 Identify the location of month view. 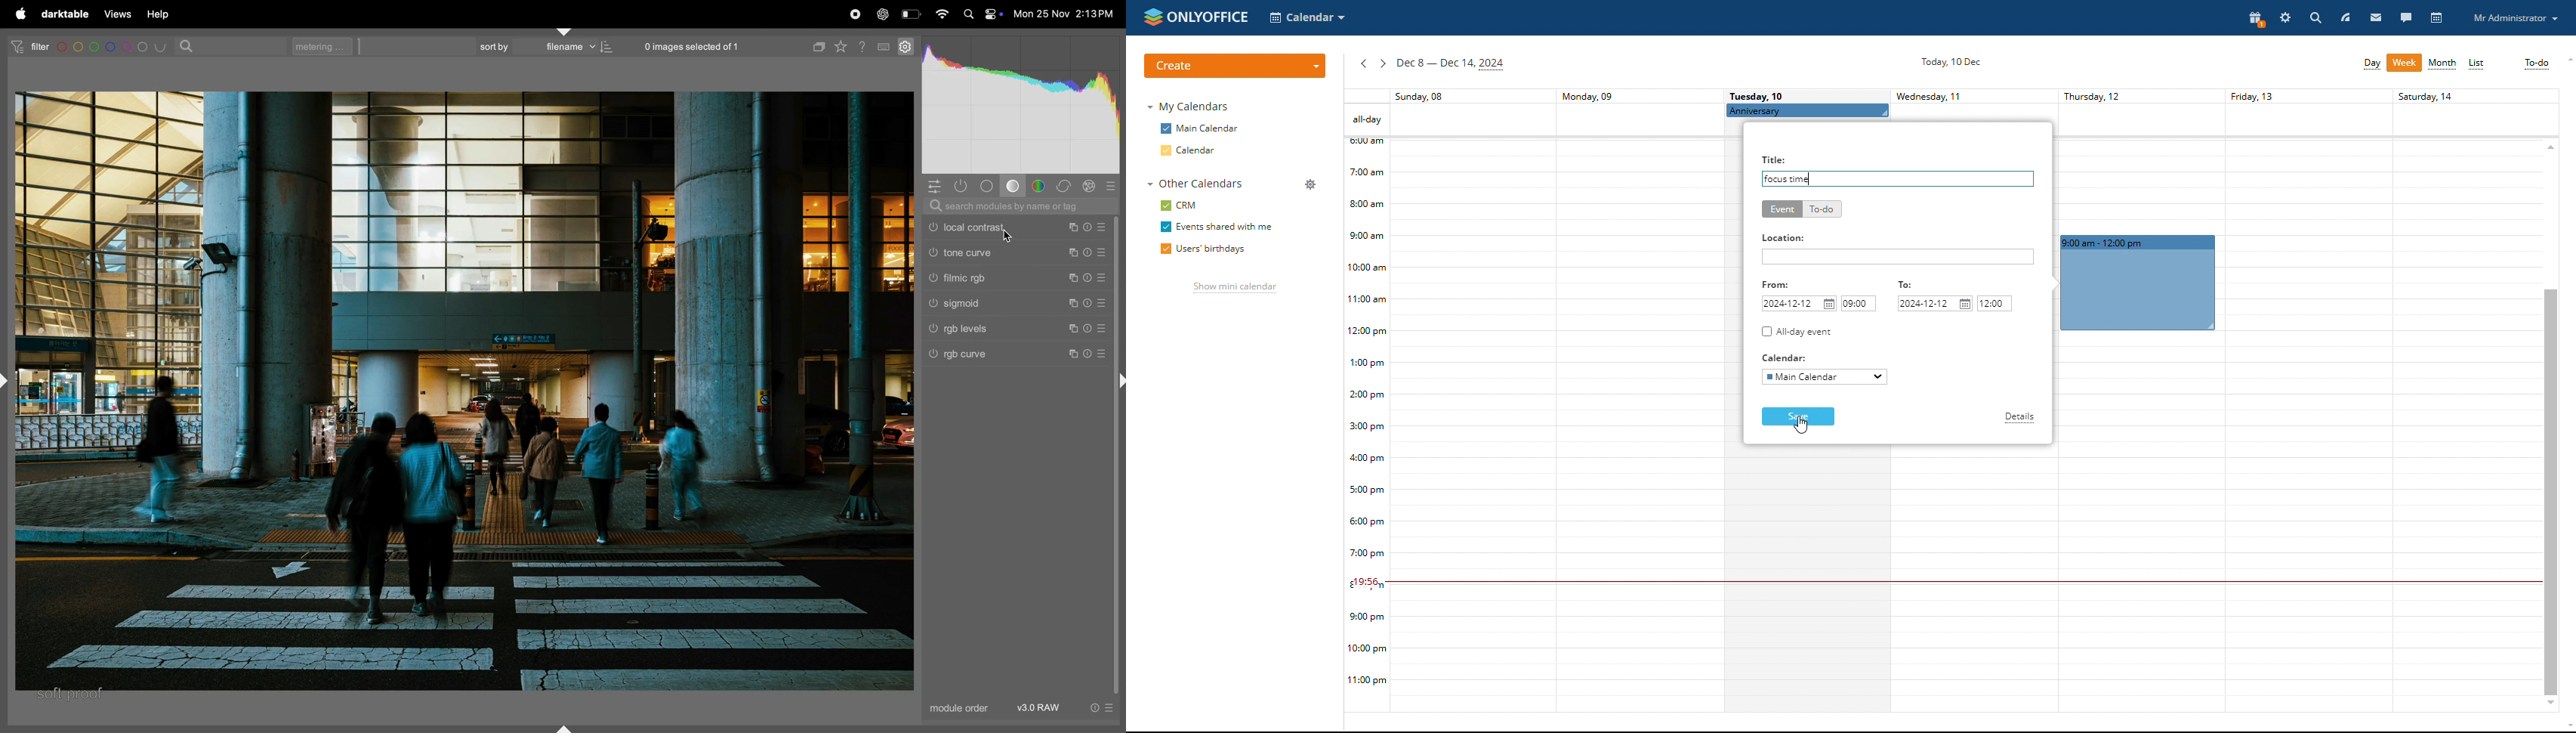
(2443, 64).